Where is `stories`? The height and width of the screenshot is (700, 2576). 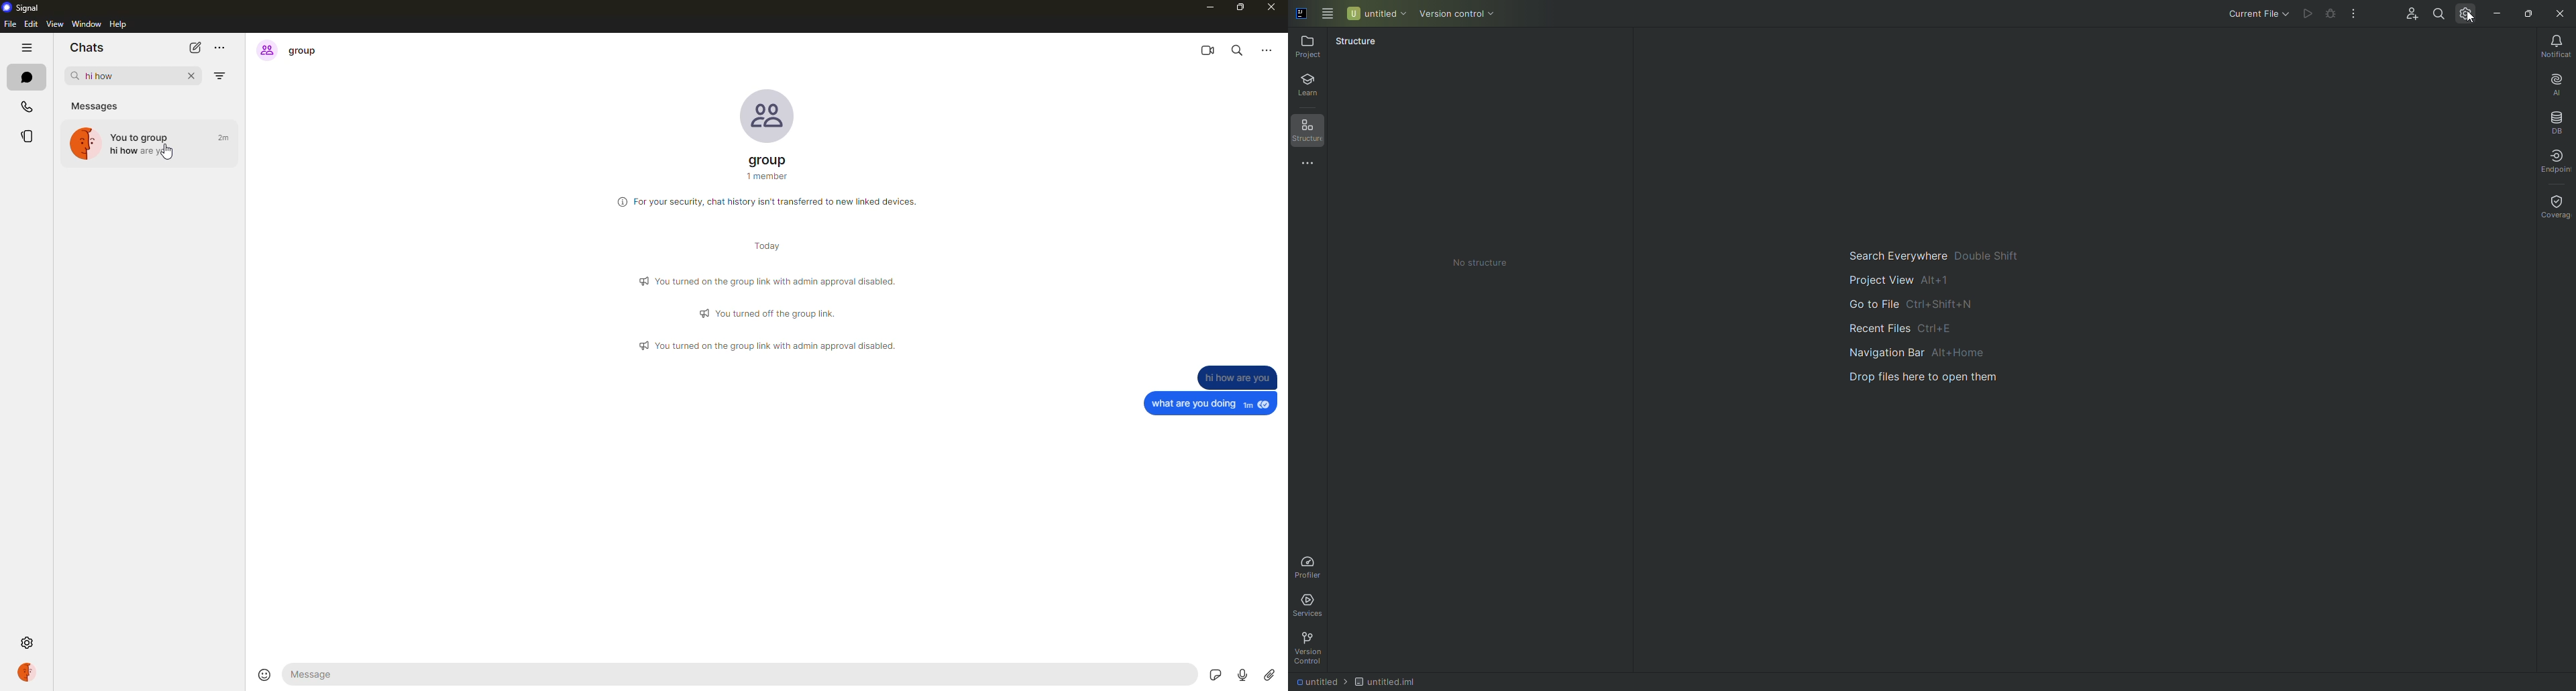 stories is located at coordinates (28, 137).